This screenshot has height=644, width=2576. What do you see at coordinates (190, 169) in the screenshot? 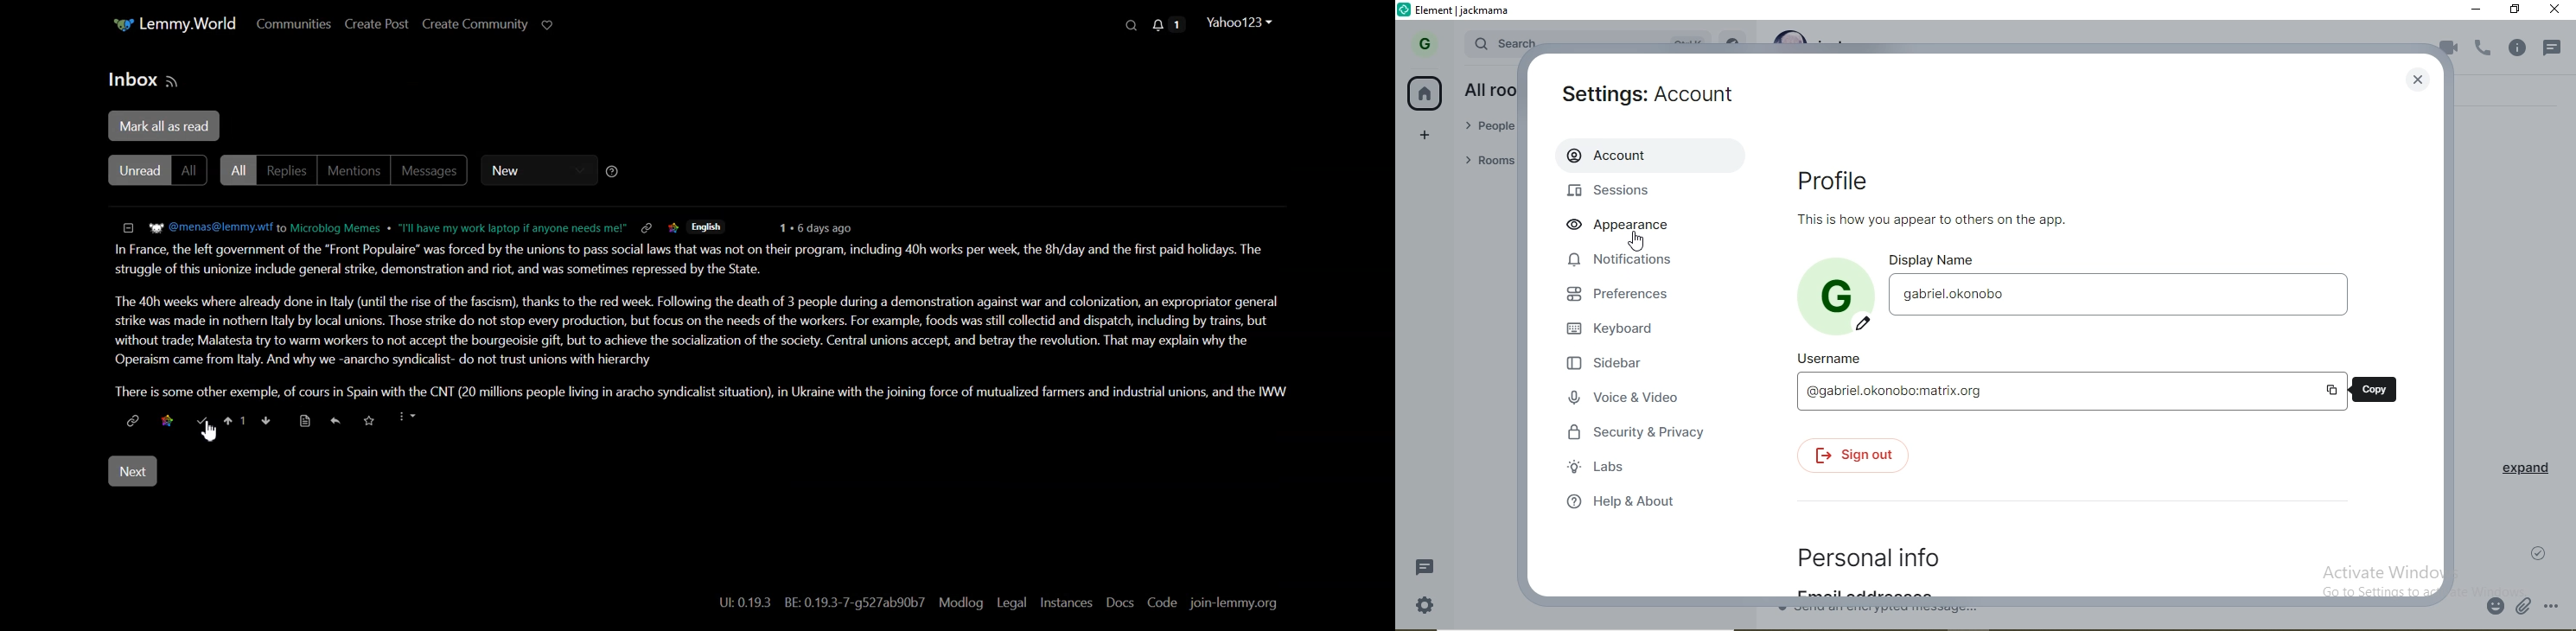
I see `All` at bounding box center [190, 169].